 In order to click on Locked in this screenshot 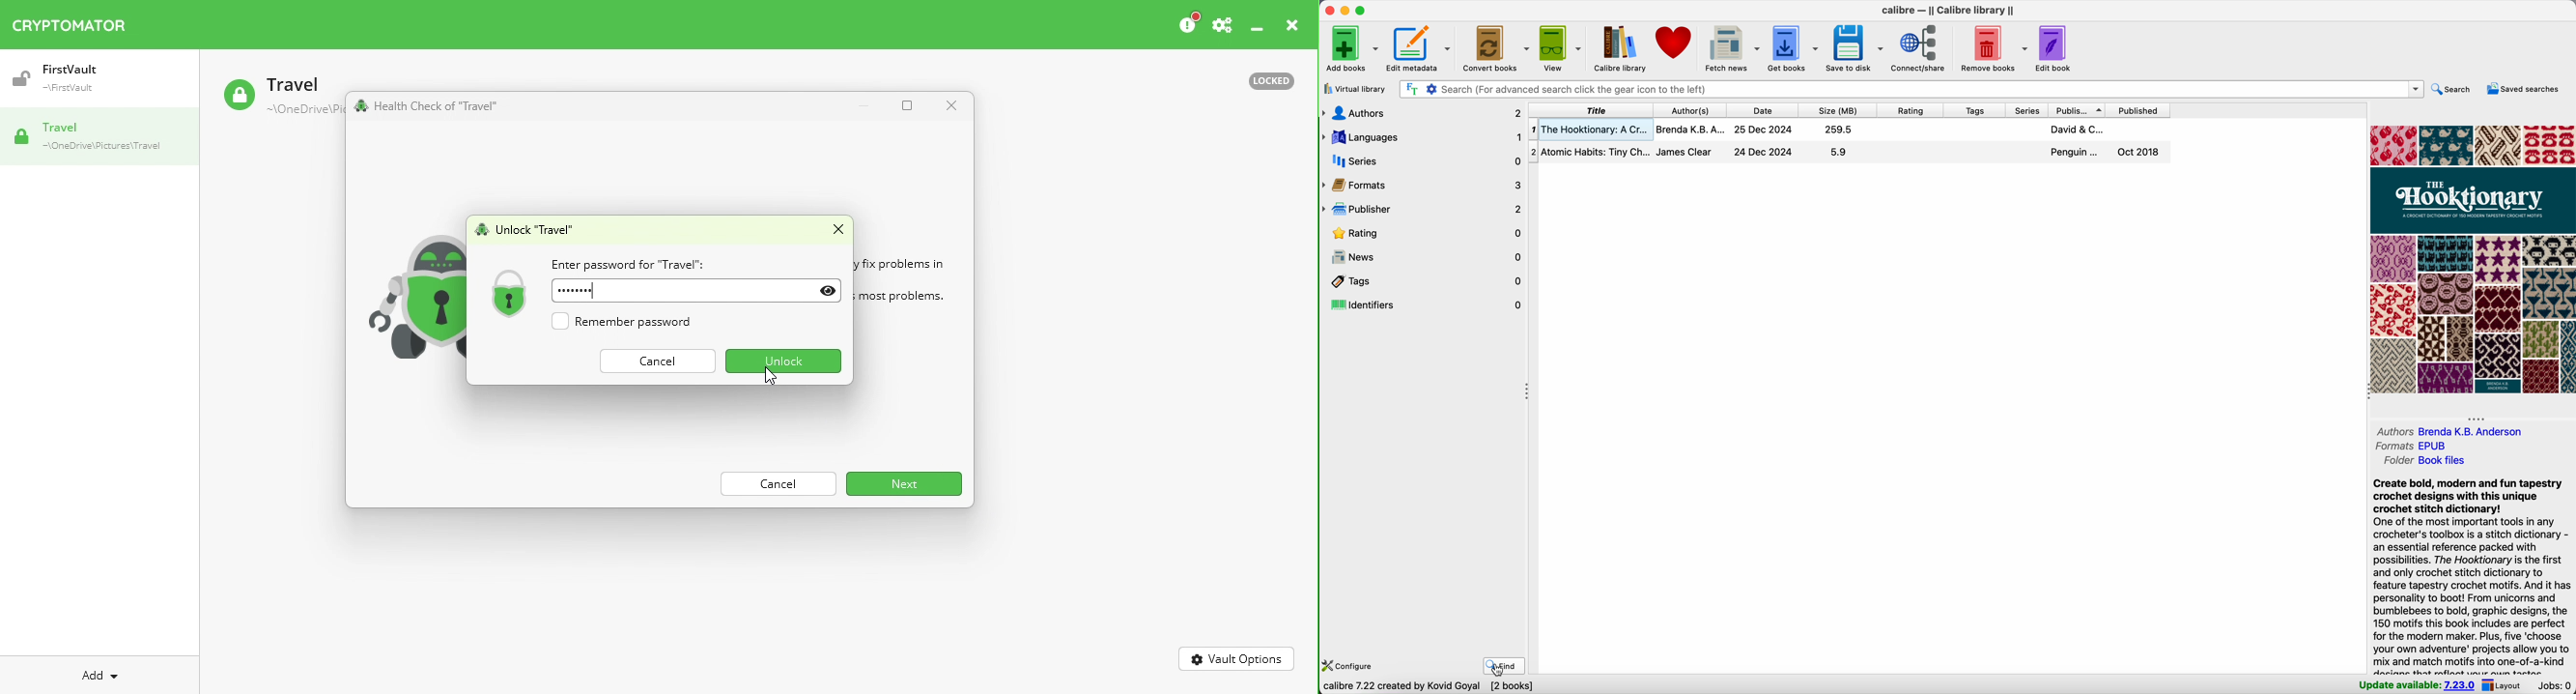, I will do `click(1271, 80)`.